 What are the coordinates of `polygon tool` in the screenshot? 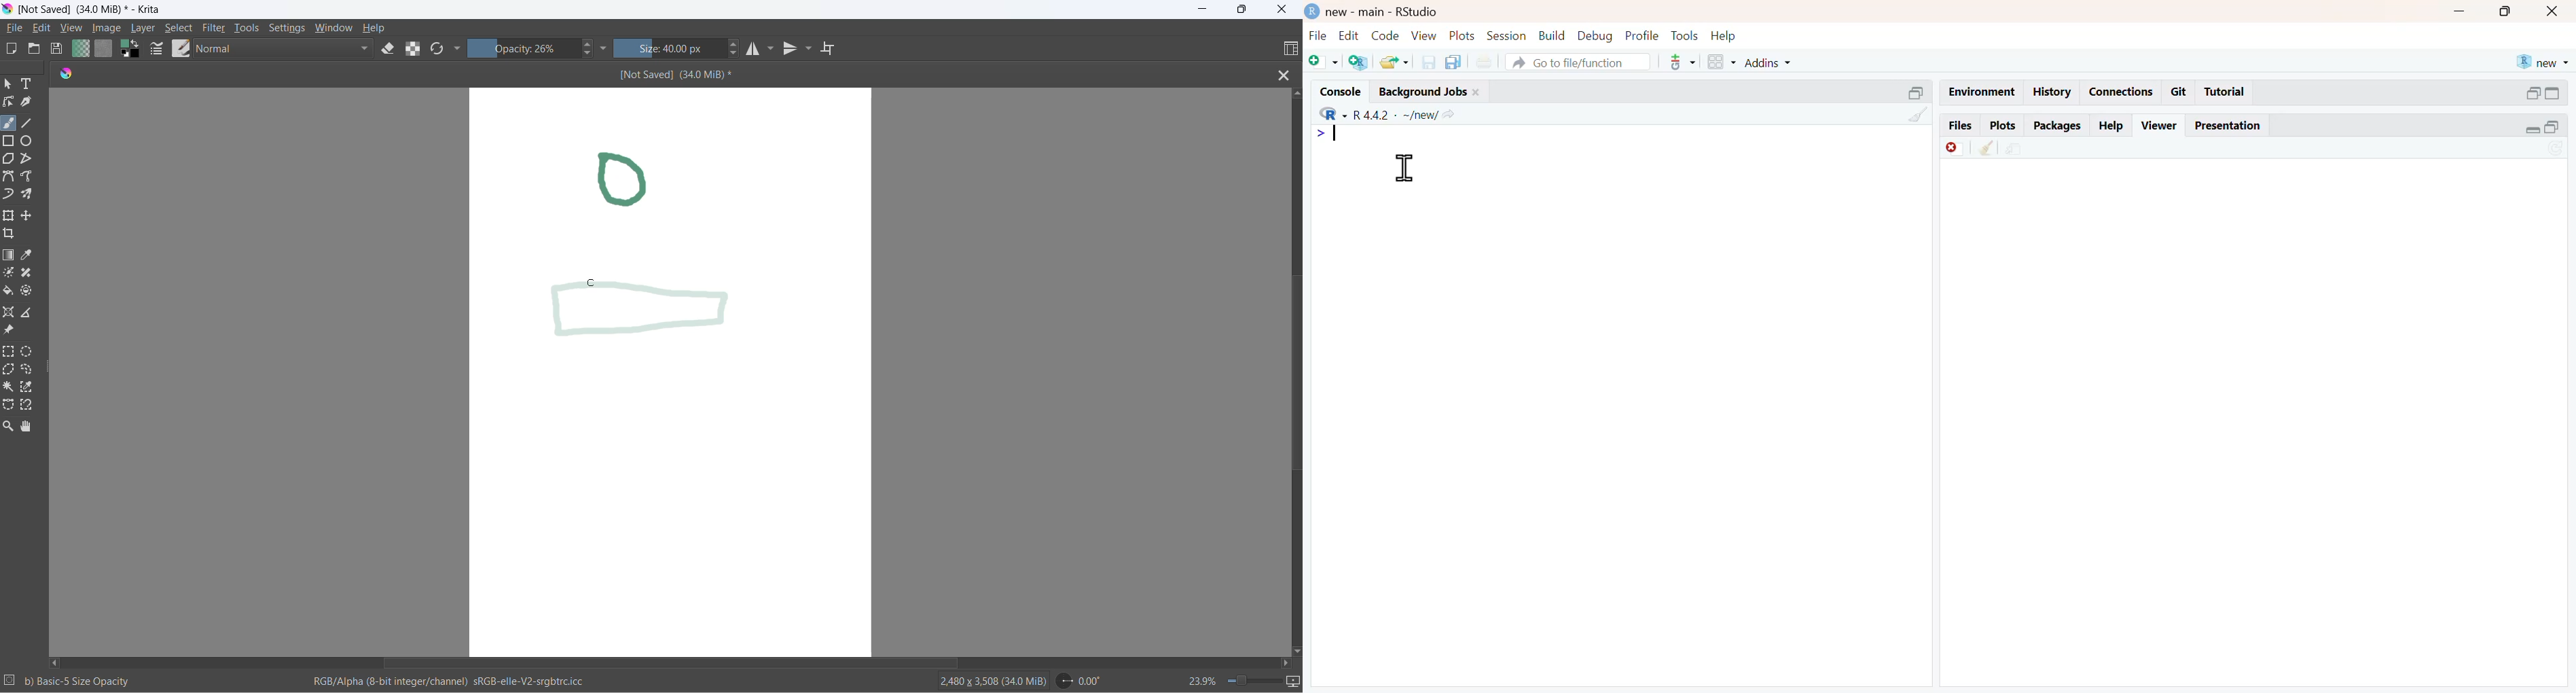 It's located at (9, 160).